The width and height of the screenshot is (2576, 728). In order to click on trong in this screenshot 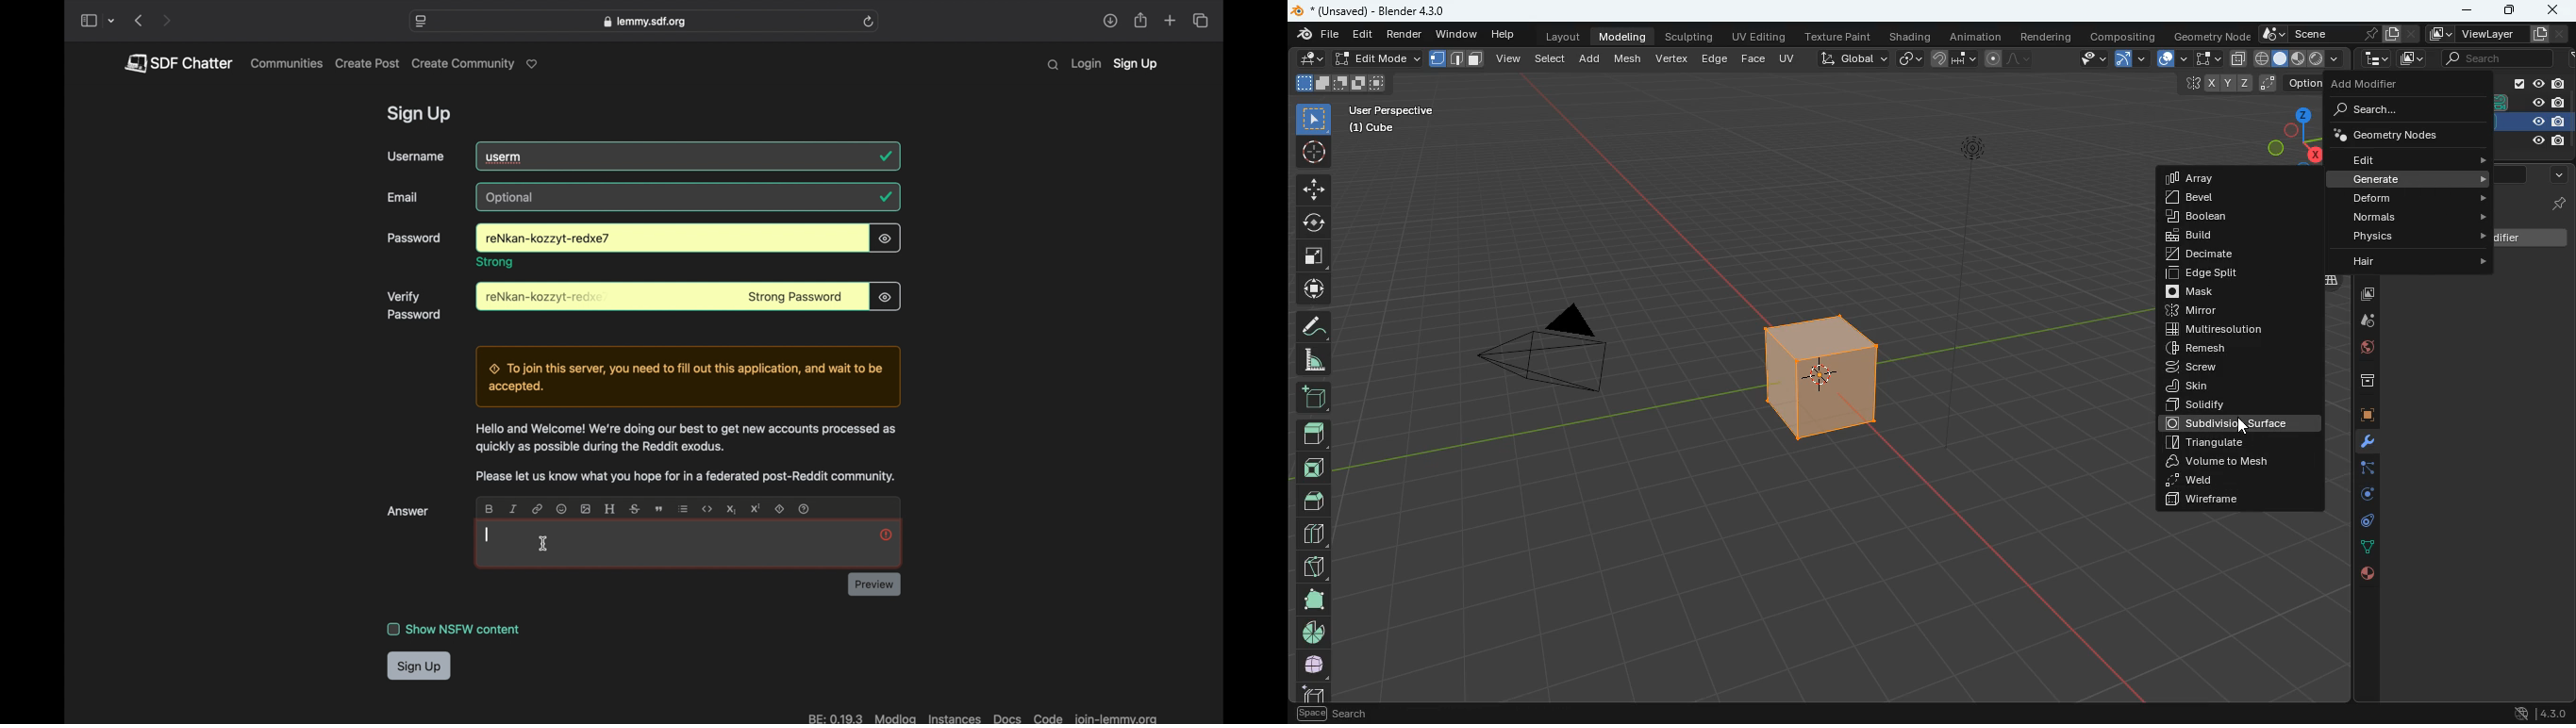, I will do `click(496, 262)`.